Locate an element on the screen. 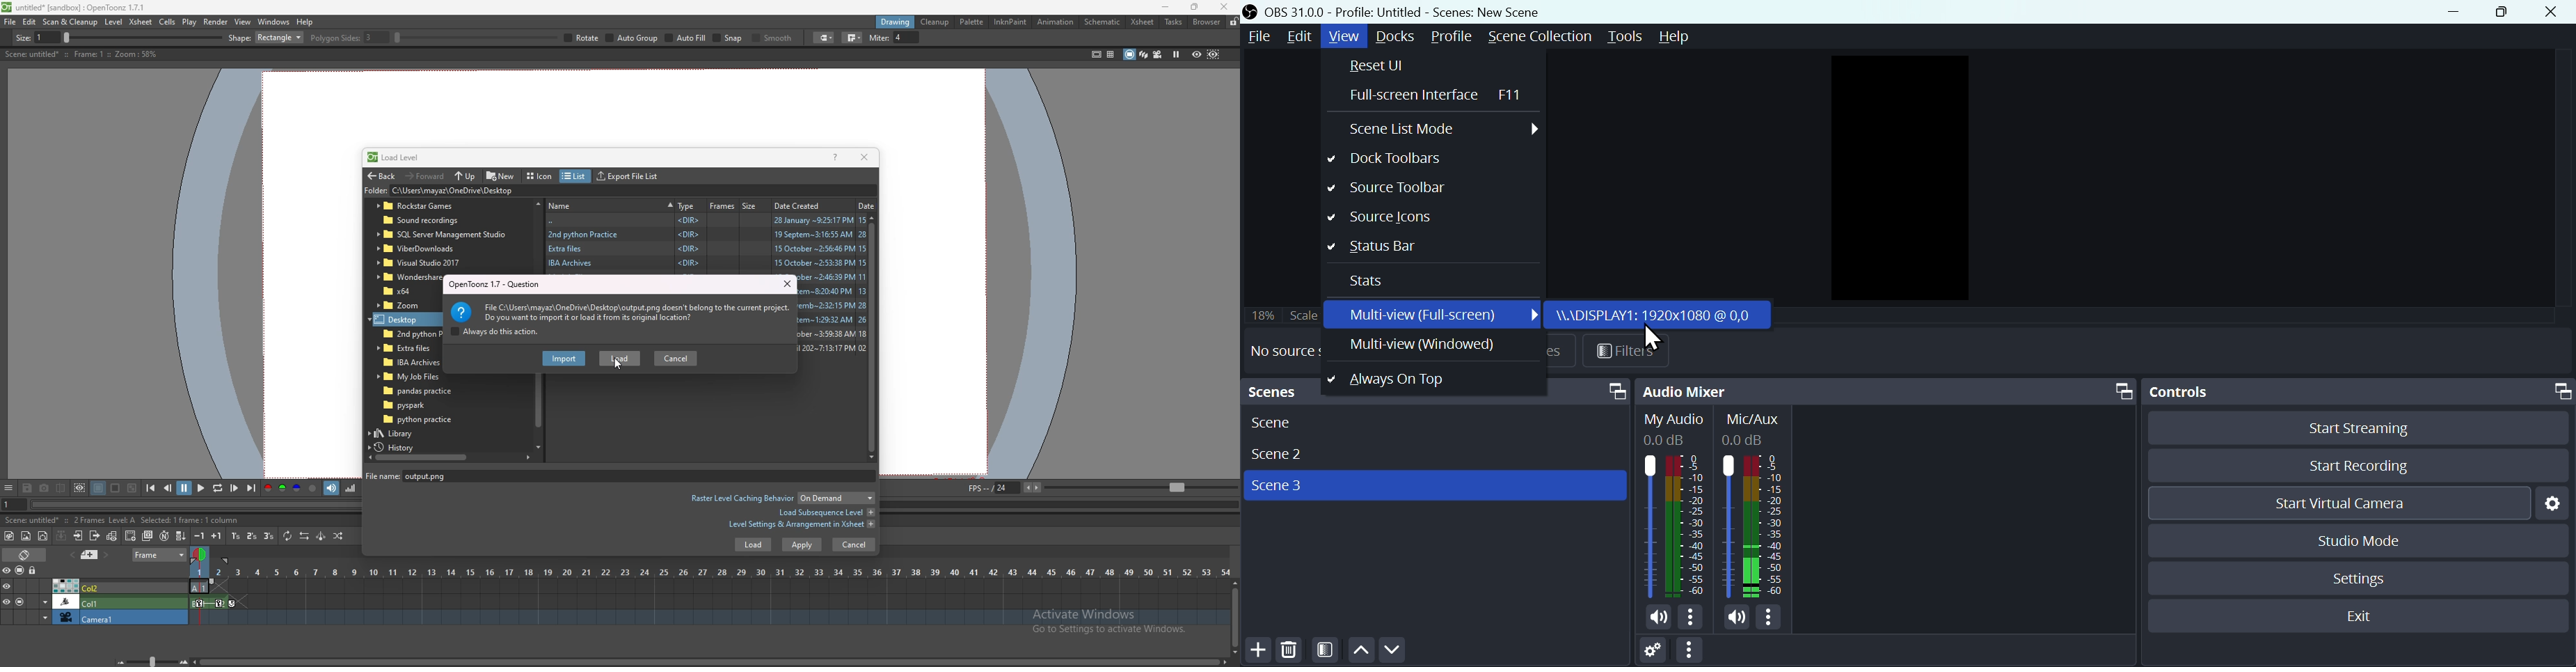  Display: 1920x 1080 @ 0,0 is located at coordinates (1661, 315).